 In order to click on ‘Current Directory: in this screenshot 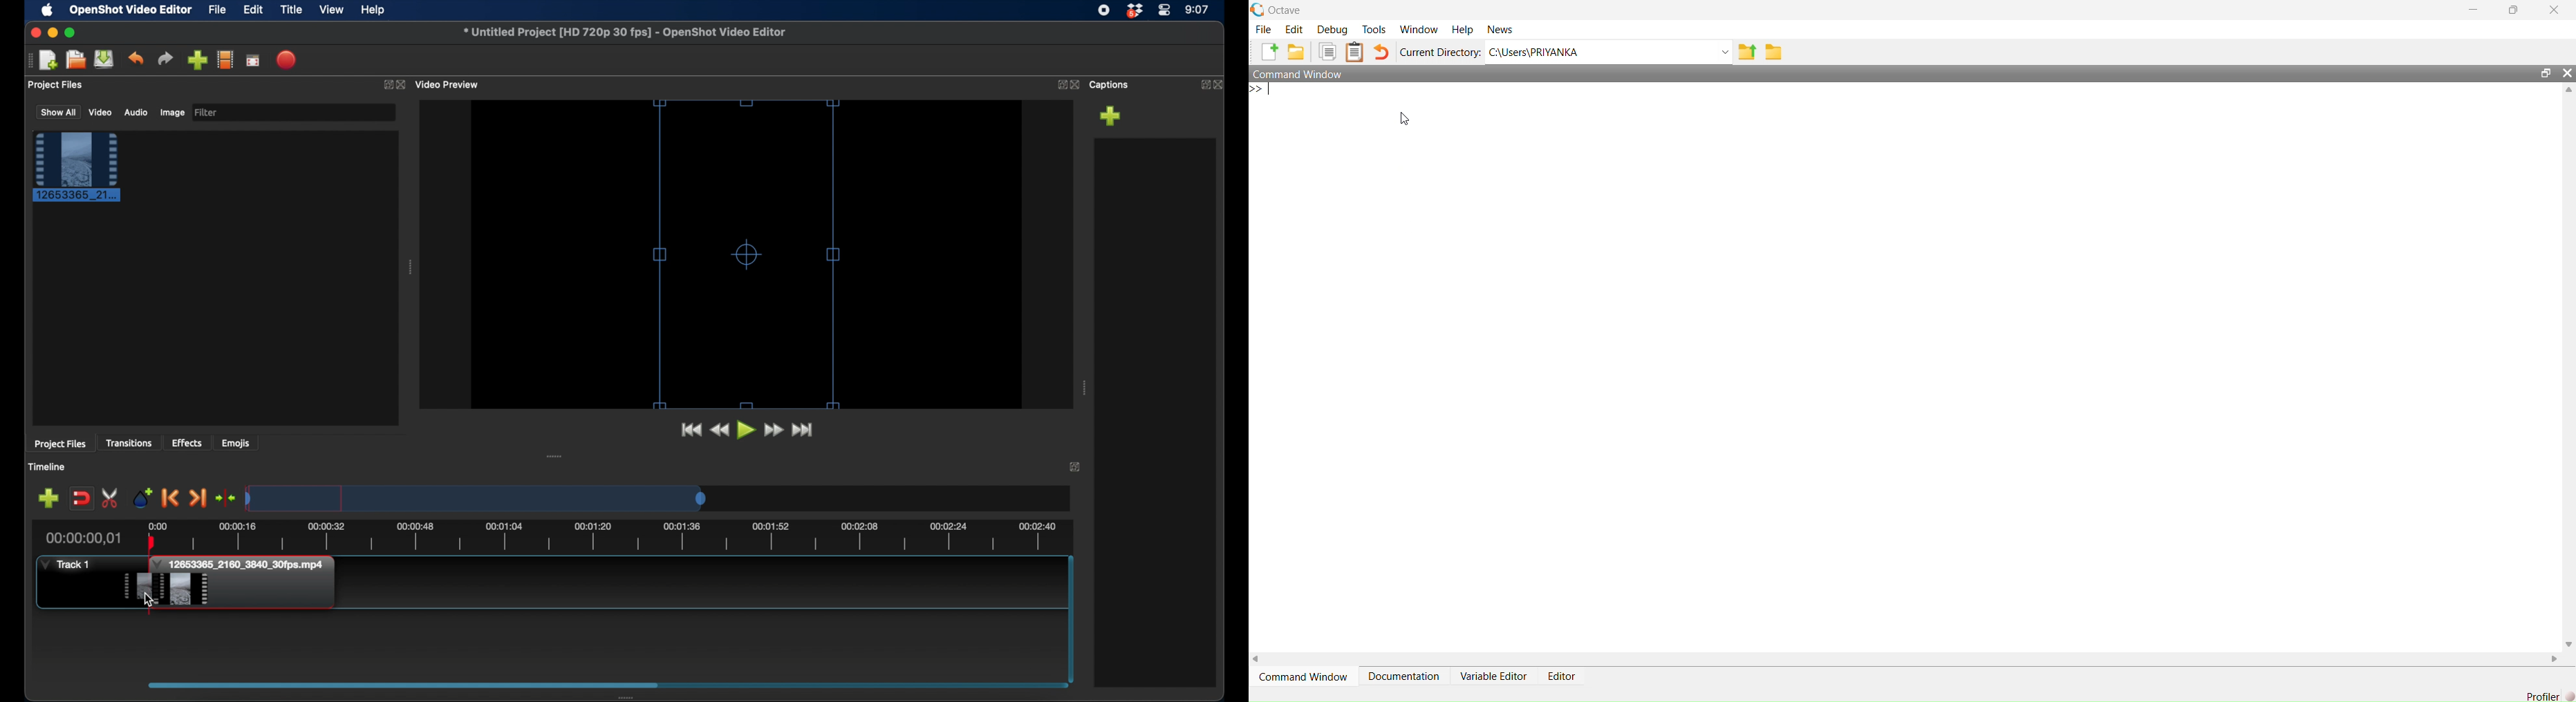, I will do `click(1438, 54)`.